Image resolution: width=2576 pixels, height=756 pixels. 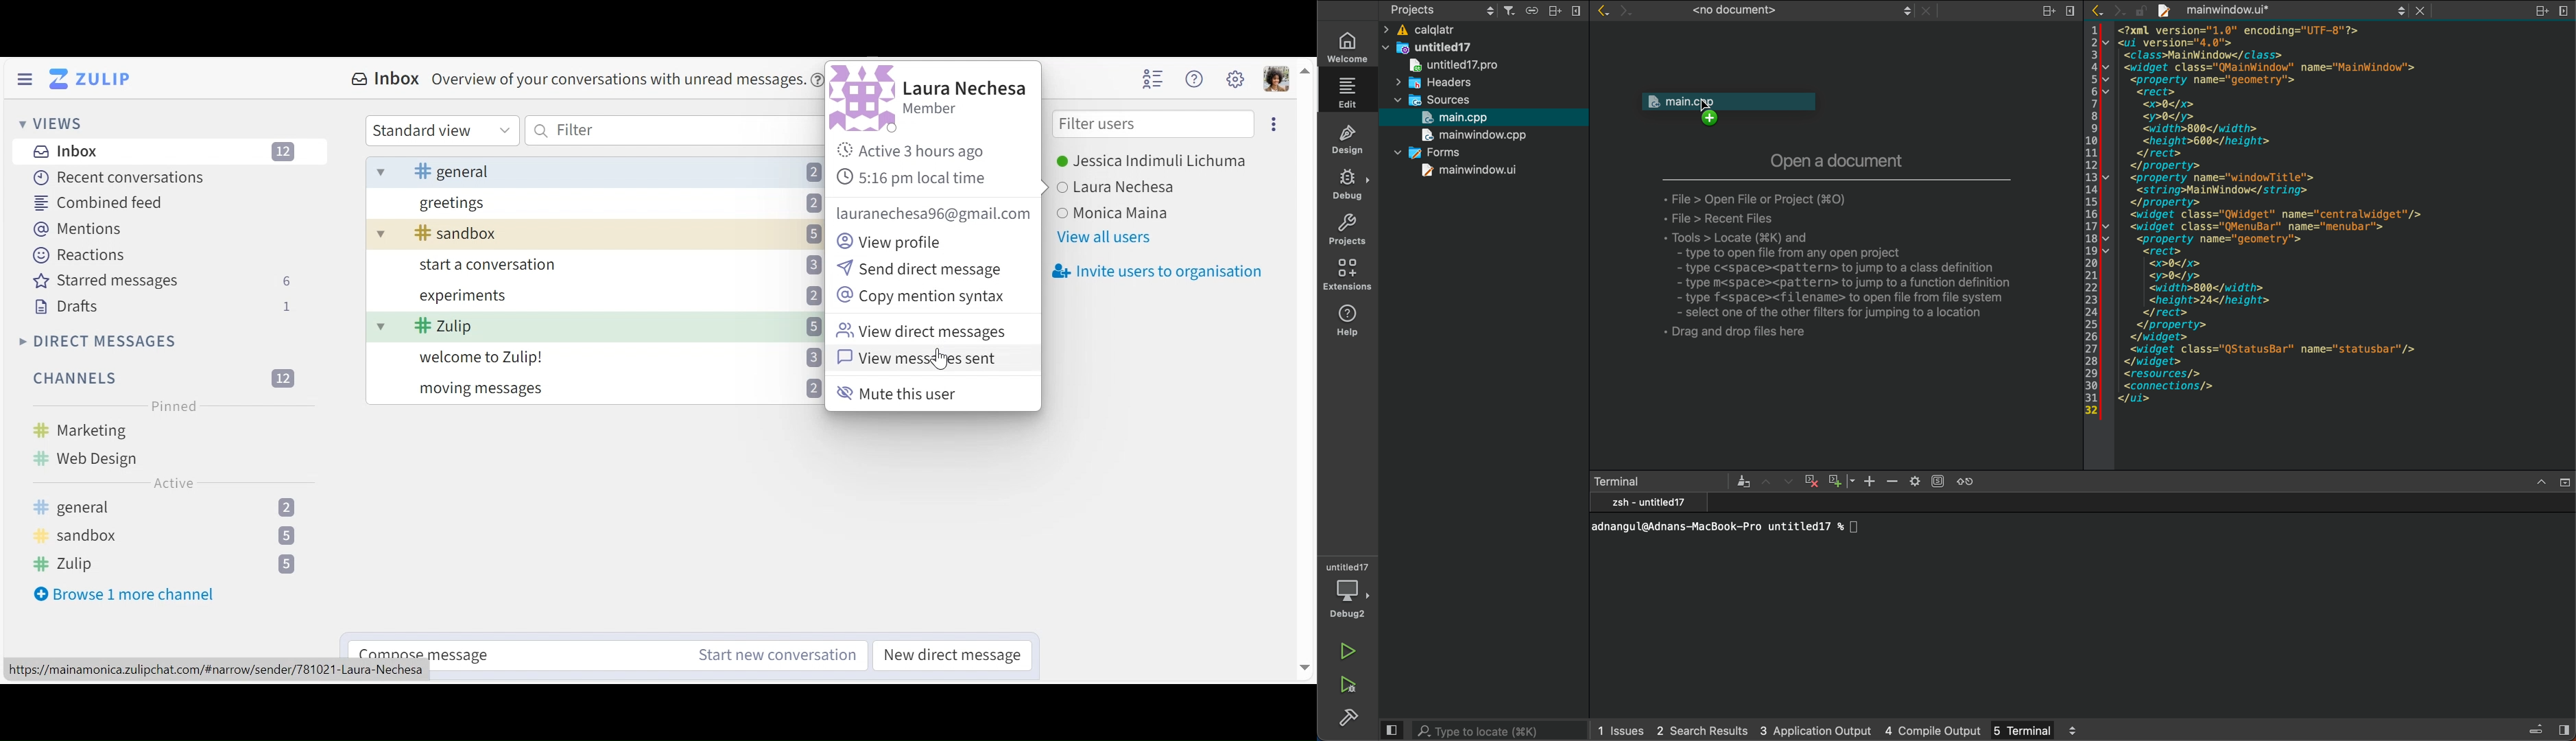 I want to click on marketing, so click(x=106, y=432).